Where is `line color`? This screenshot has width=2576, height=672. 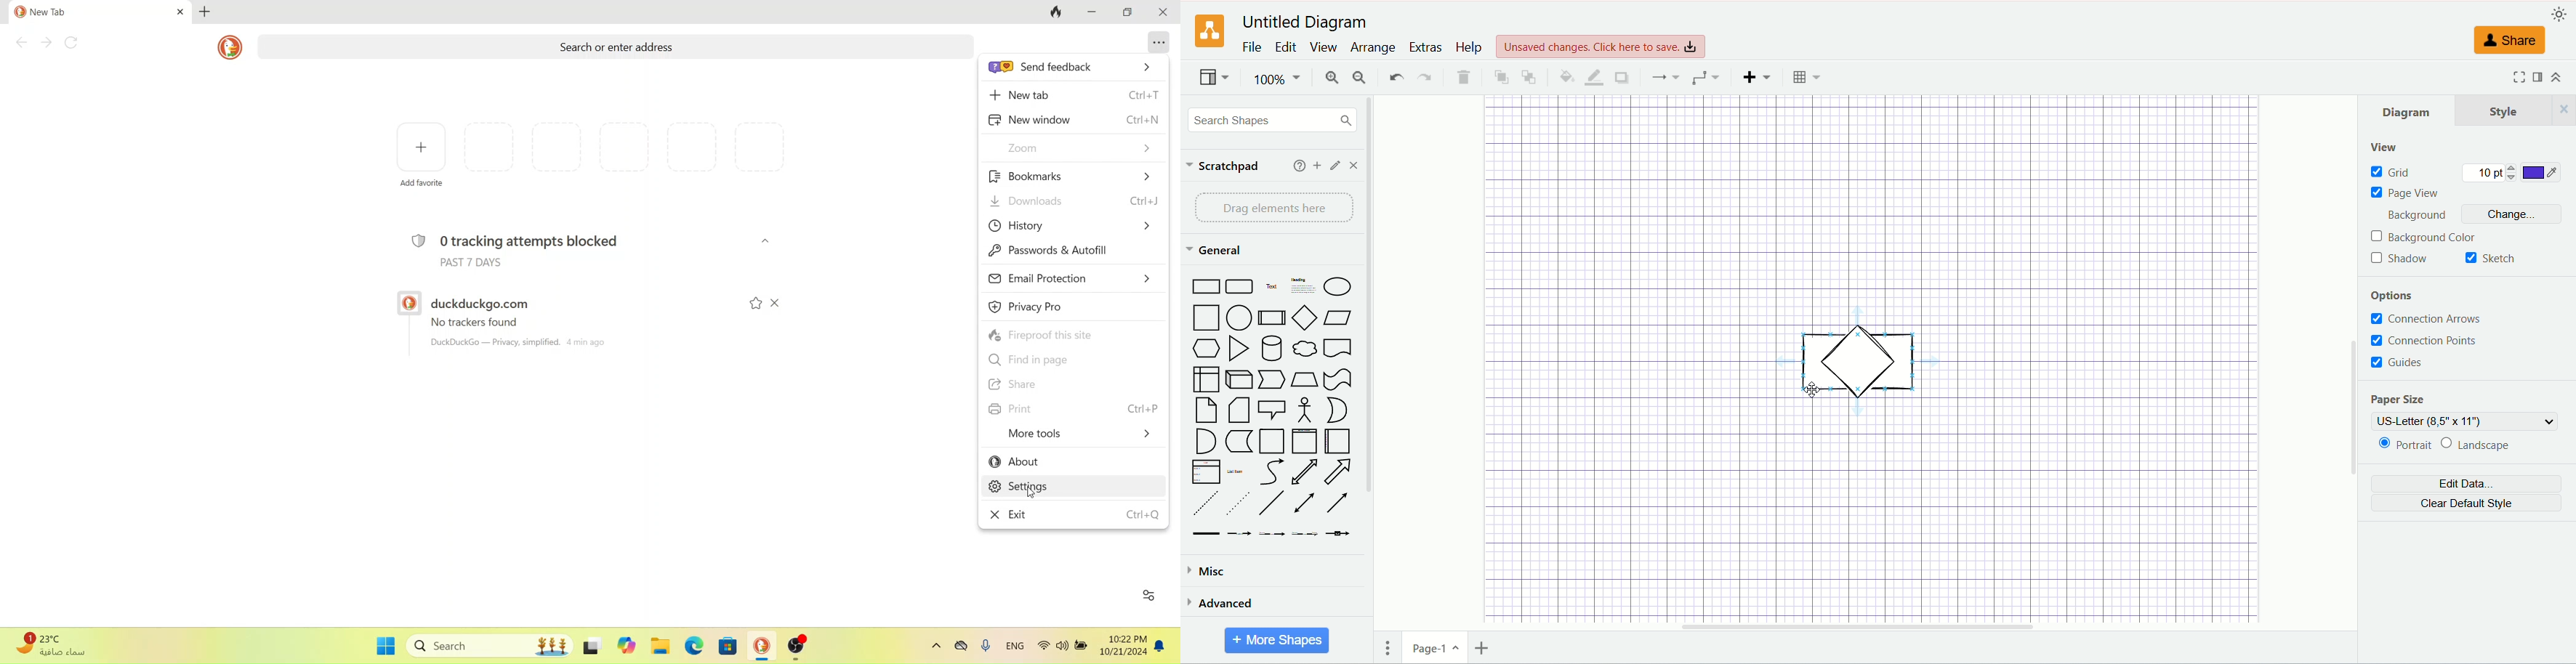 line color is located at coordinates (1594, 77).